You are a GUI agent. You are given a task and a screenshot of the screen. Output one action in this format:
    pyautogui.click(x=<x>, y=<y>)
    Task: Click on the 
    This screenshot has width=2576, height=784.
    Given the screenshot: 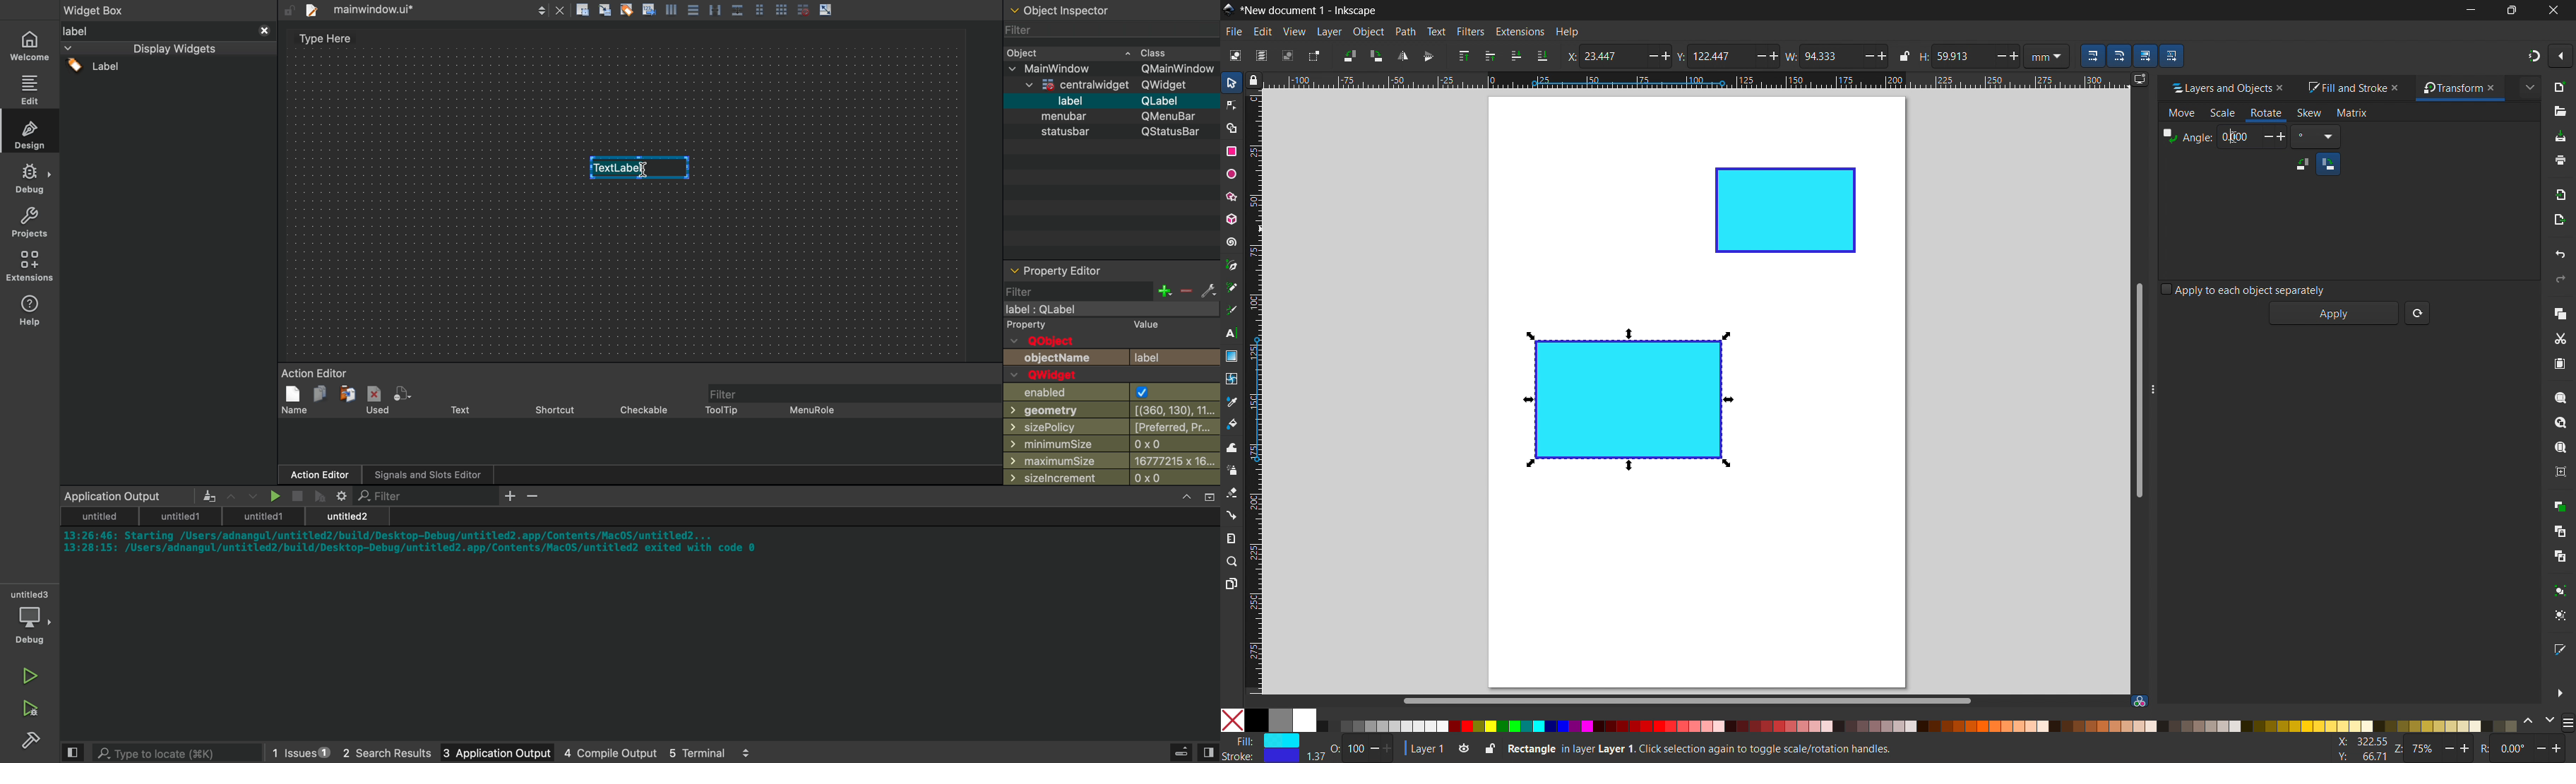 What is the action you would take?
    pyautogui.click(x=1110, y=101)
    